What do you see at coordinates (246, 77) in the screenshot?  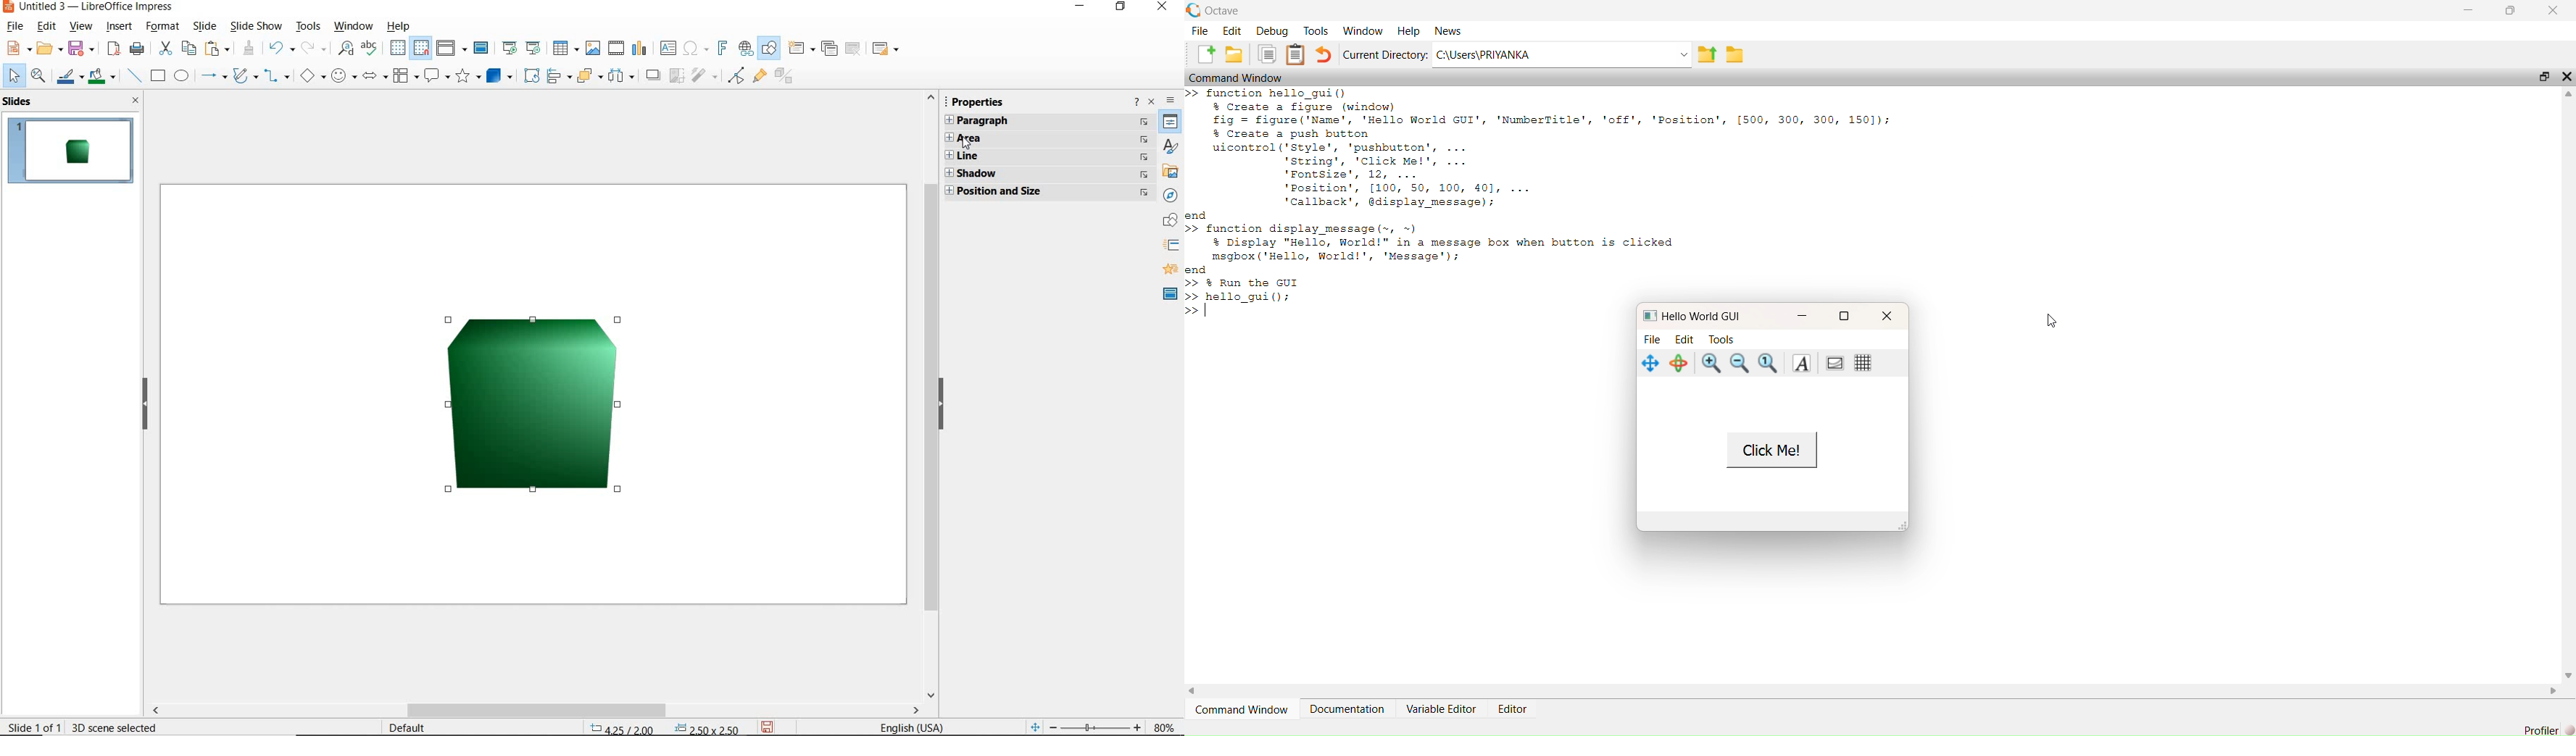 I see `curves and polygons` at bounding box center [246, 77].